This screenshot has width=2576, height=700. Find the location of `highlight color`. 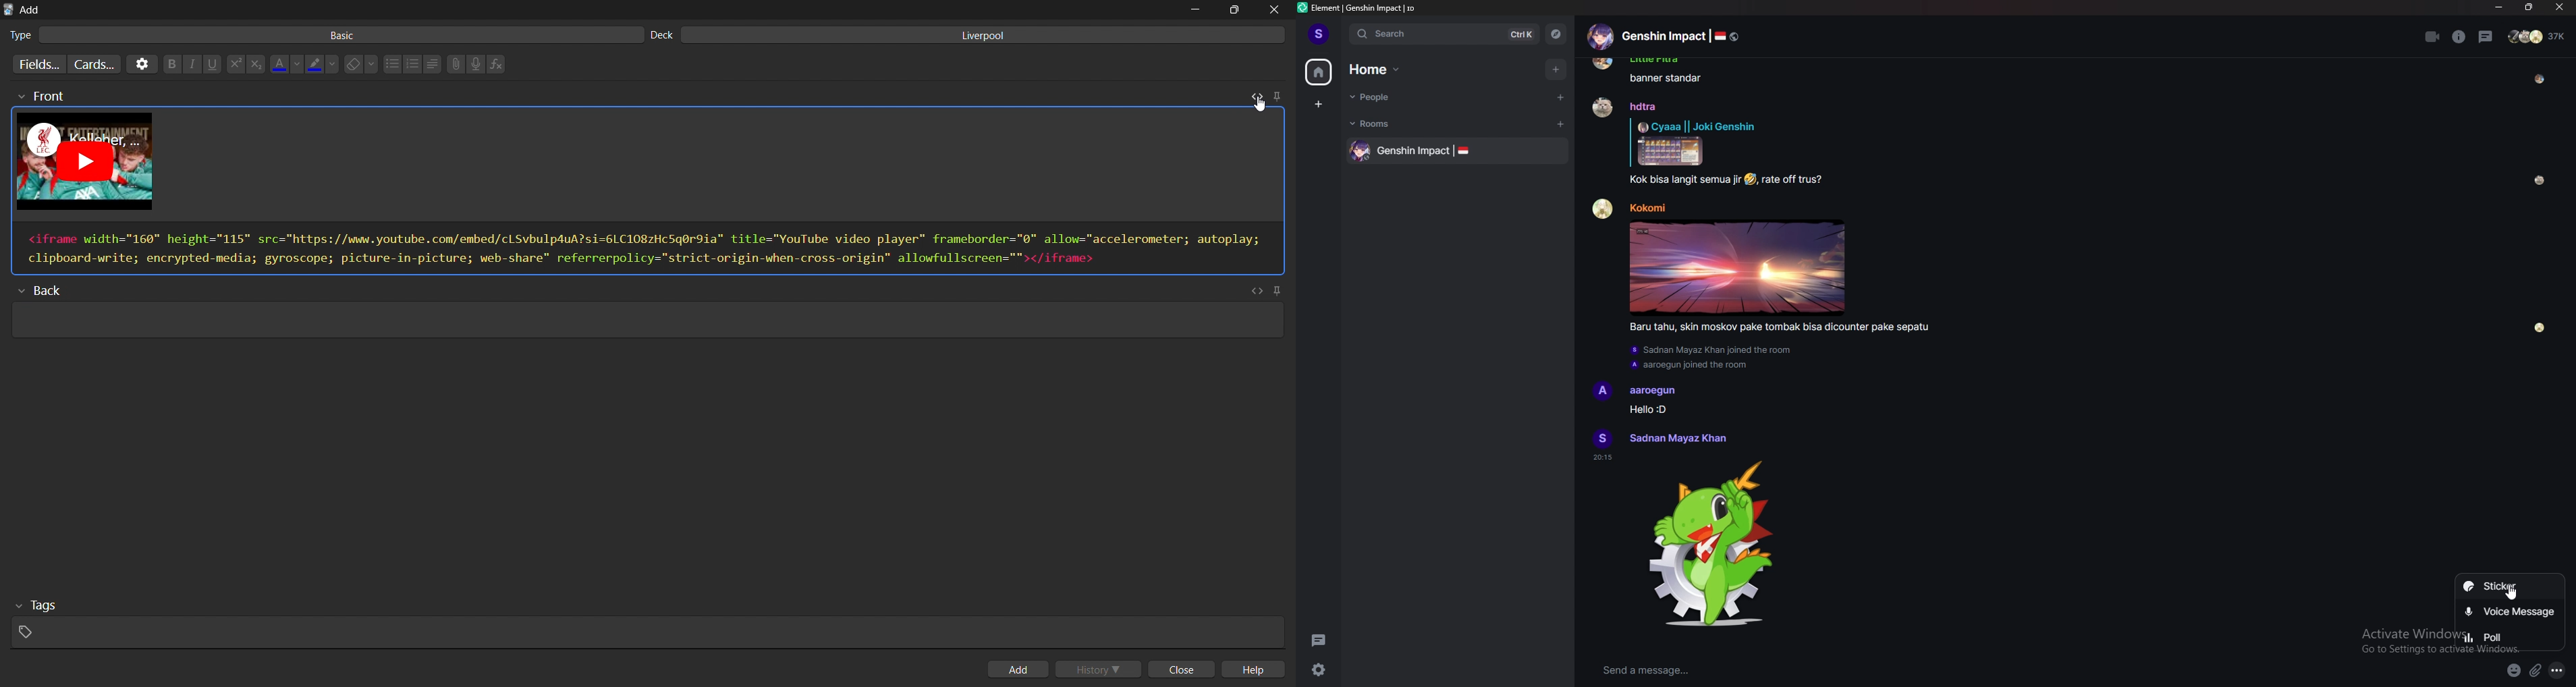

highlight color is located at coordinates (323, 62).